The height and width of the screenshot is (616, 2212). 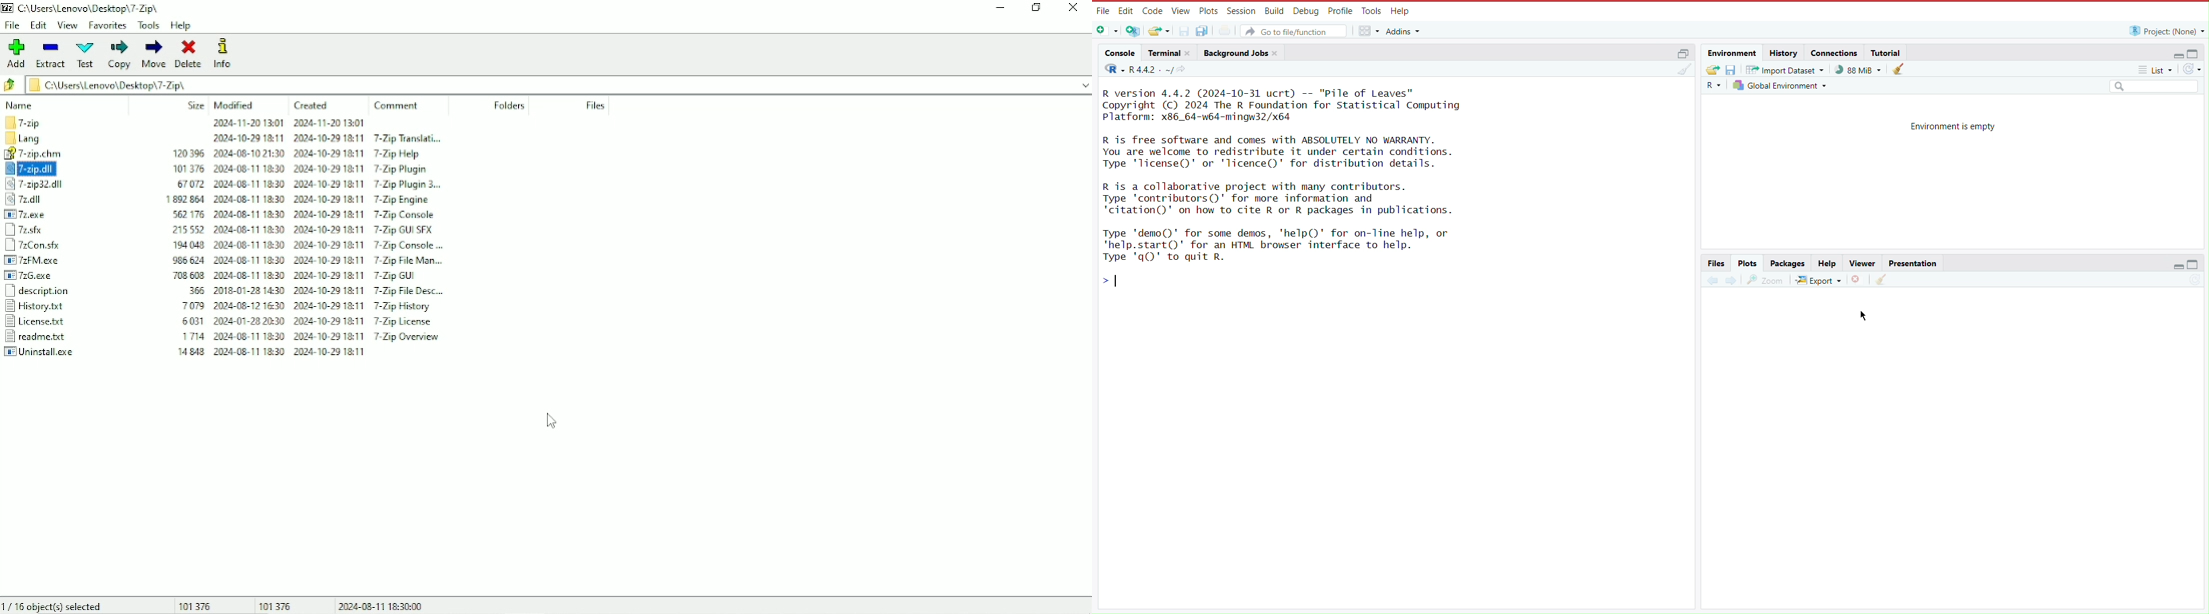 What do you see at coordinates (46, 125) in the screenshot?
I see `Files extracted` at bounding box center [46, 125].